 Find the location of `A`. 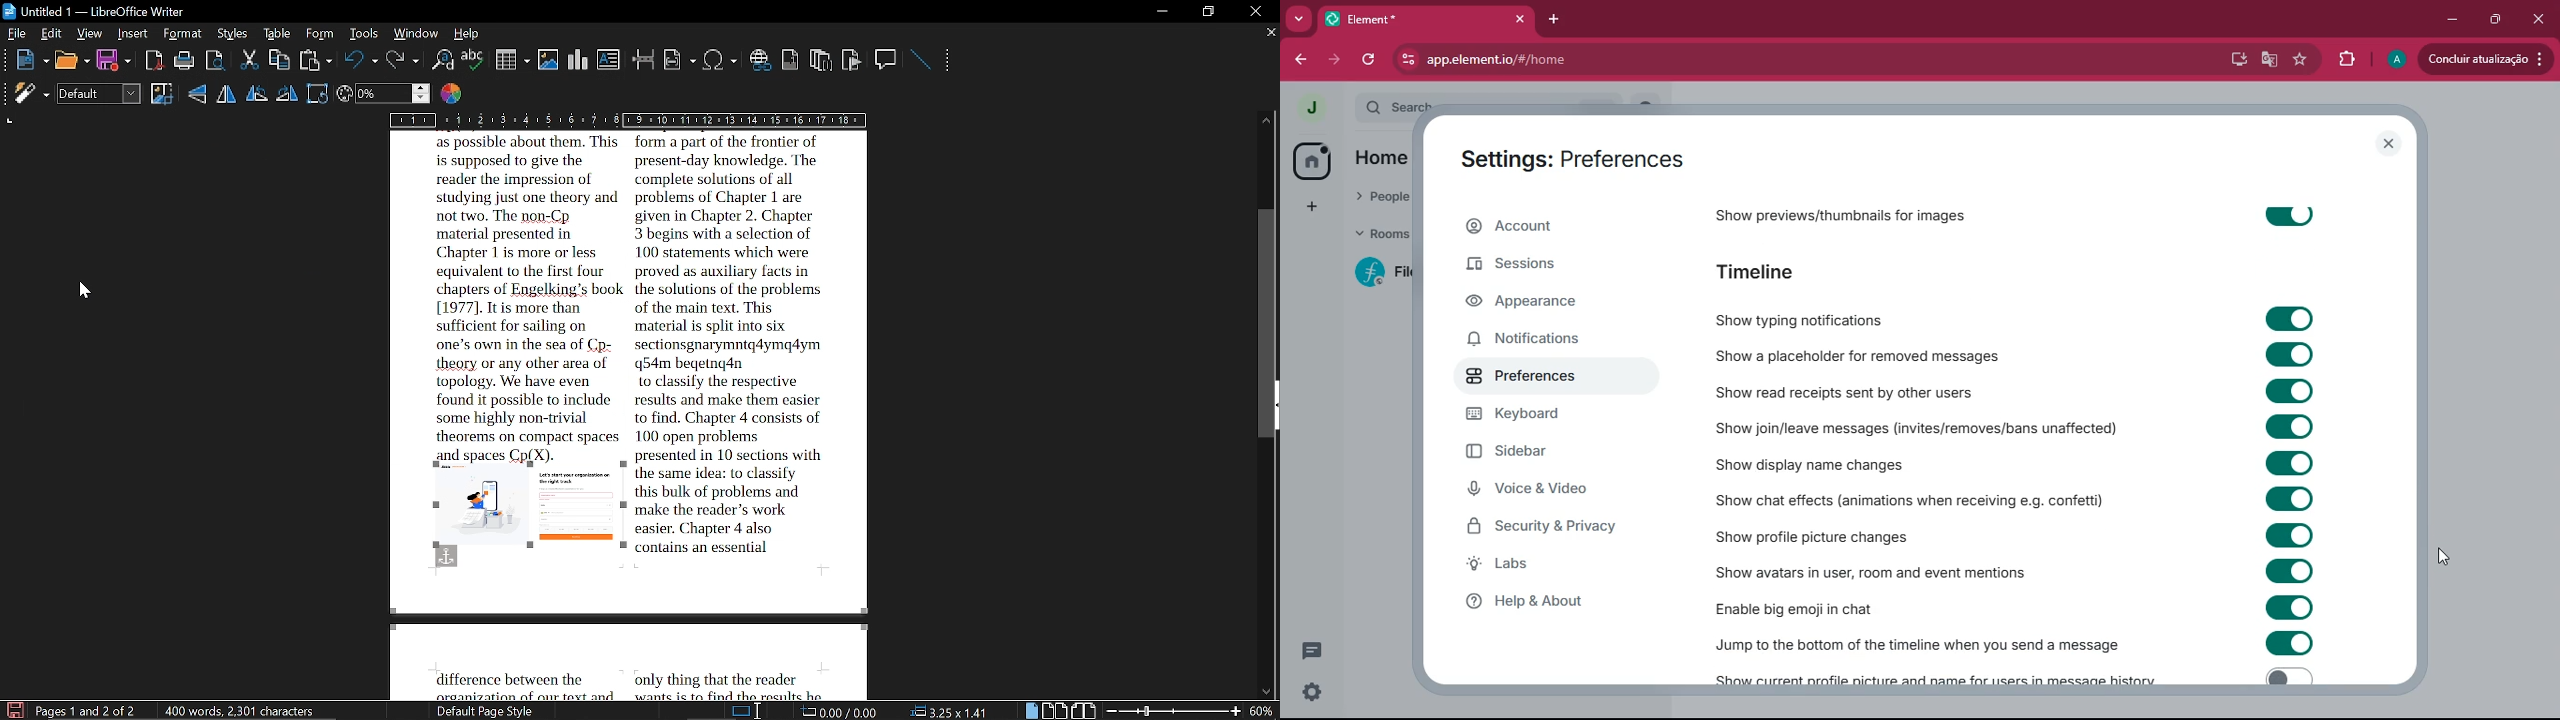

A is located at coordinates (2395, 57).